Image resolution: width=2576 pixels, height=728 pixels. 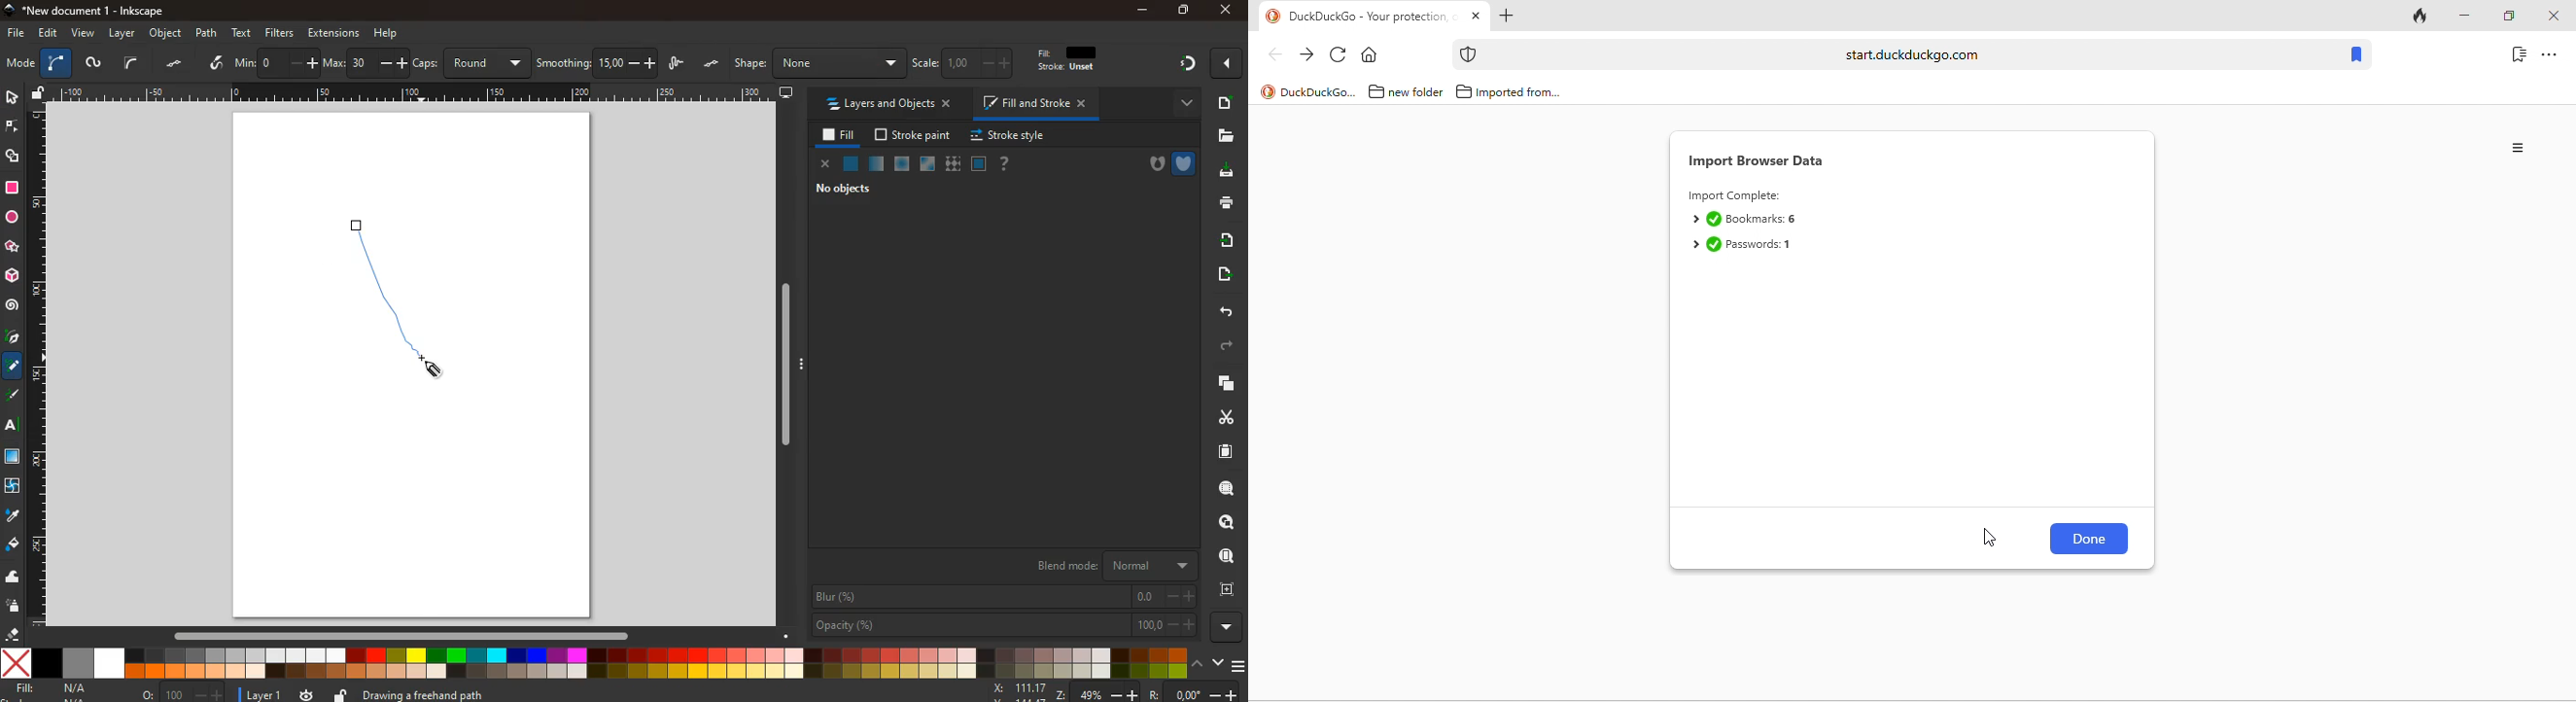 What do you see at coordinates (427, 693) in the screenshot?
I see `Drawing a freehand path` at bounding box center [427, 693].